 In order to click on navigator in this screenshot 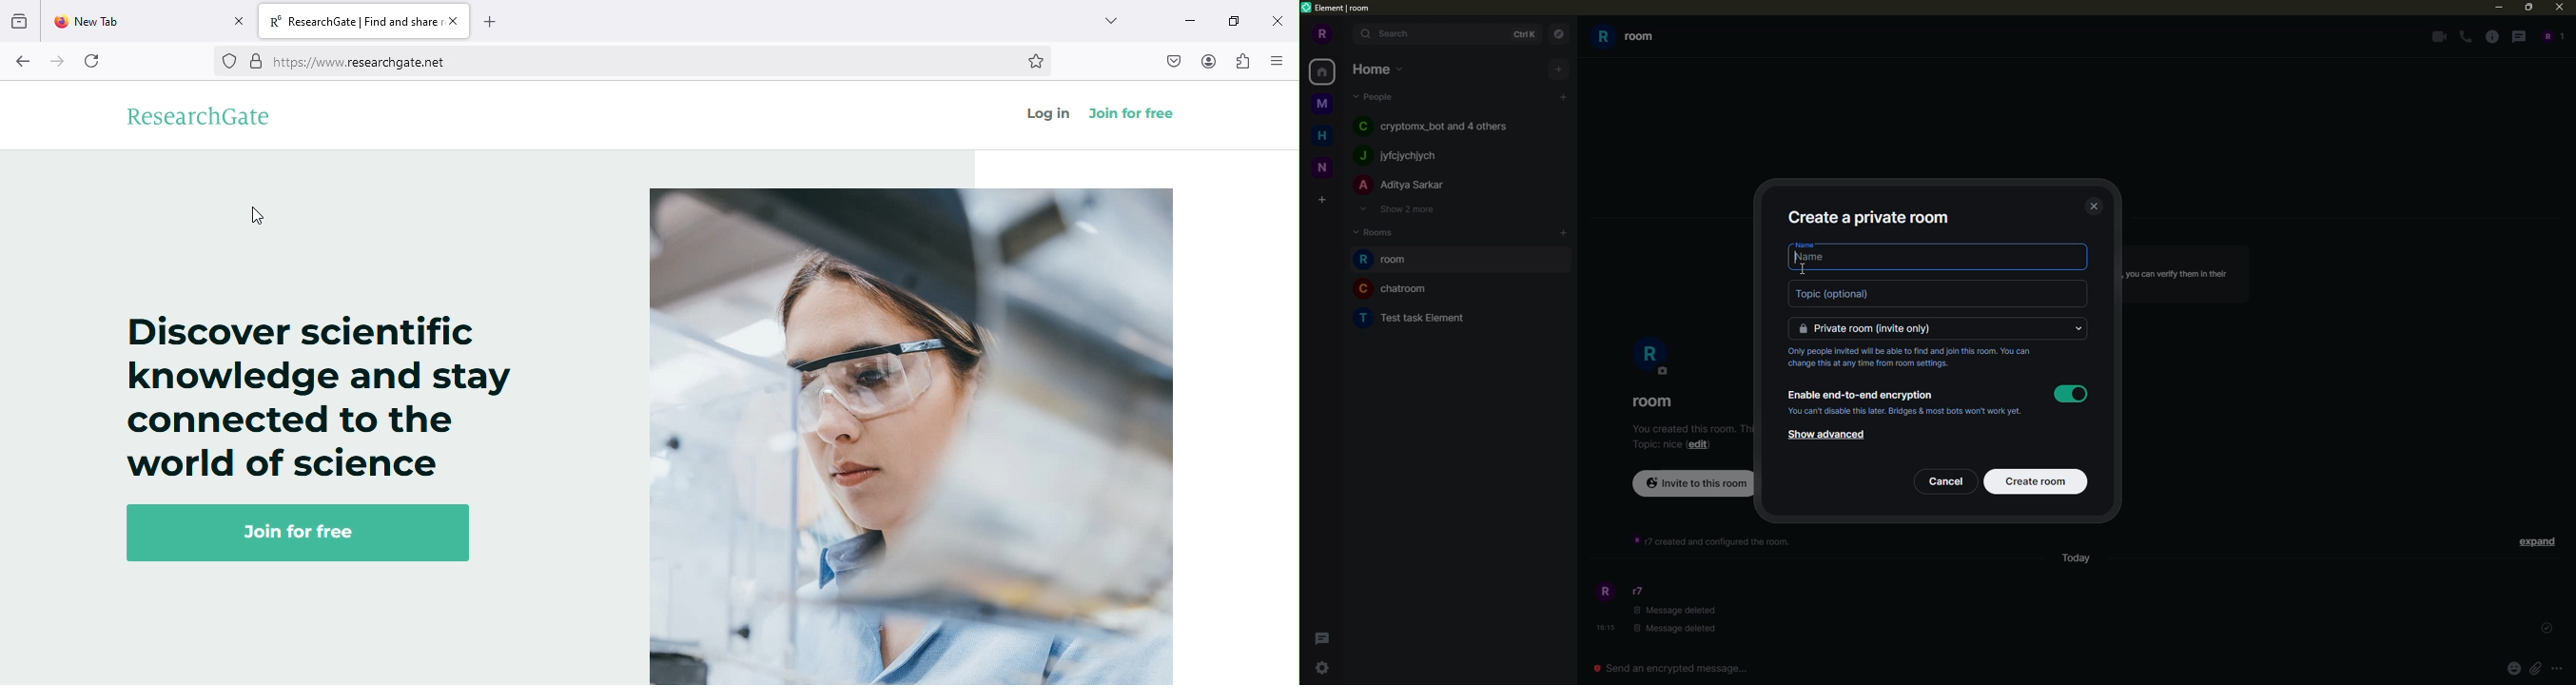, I will do `click(1559, 35)`.